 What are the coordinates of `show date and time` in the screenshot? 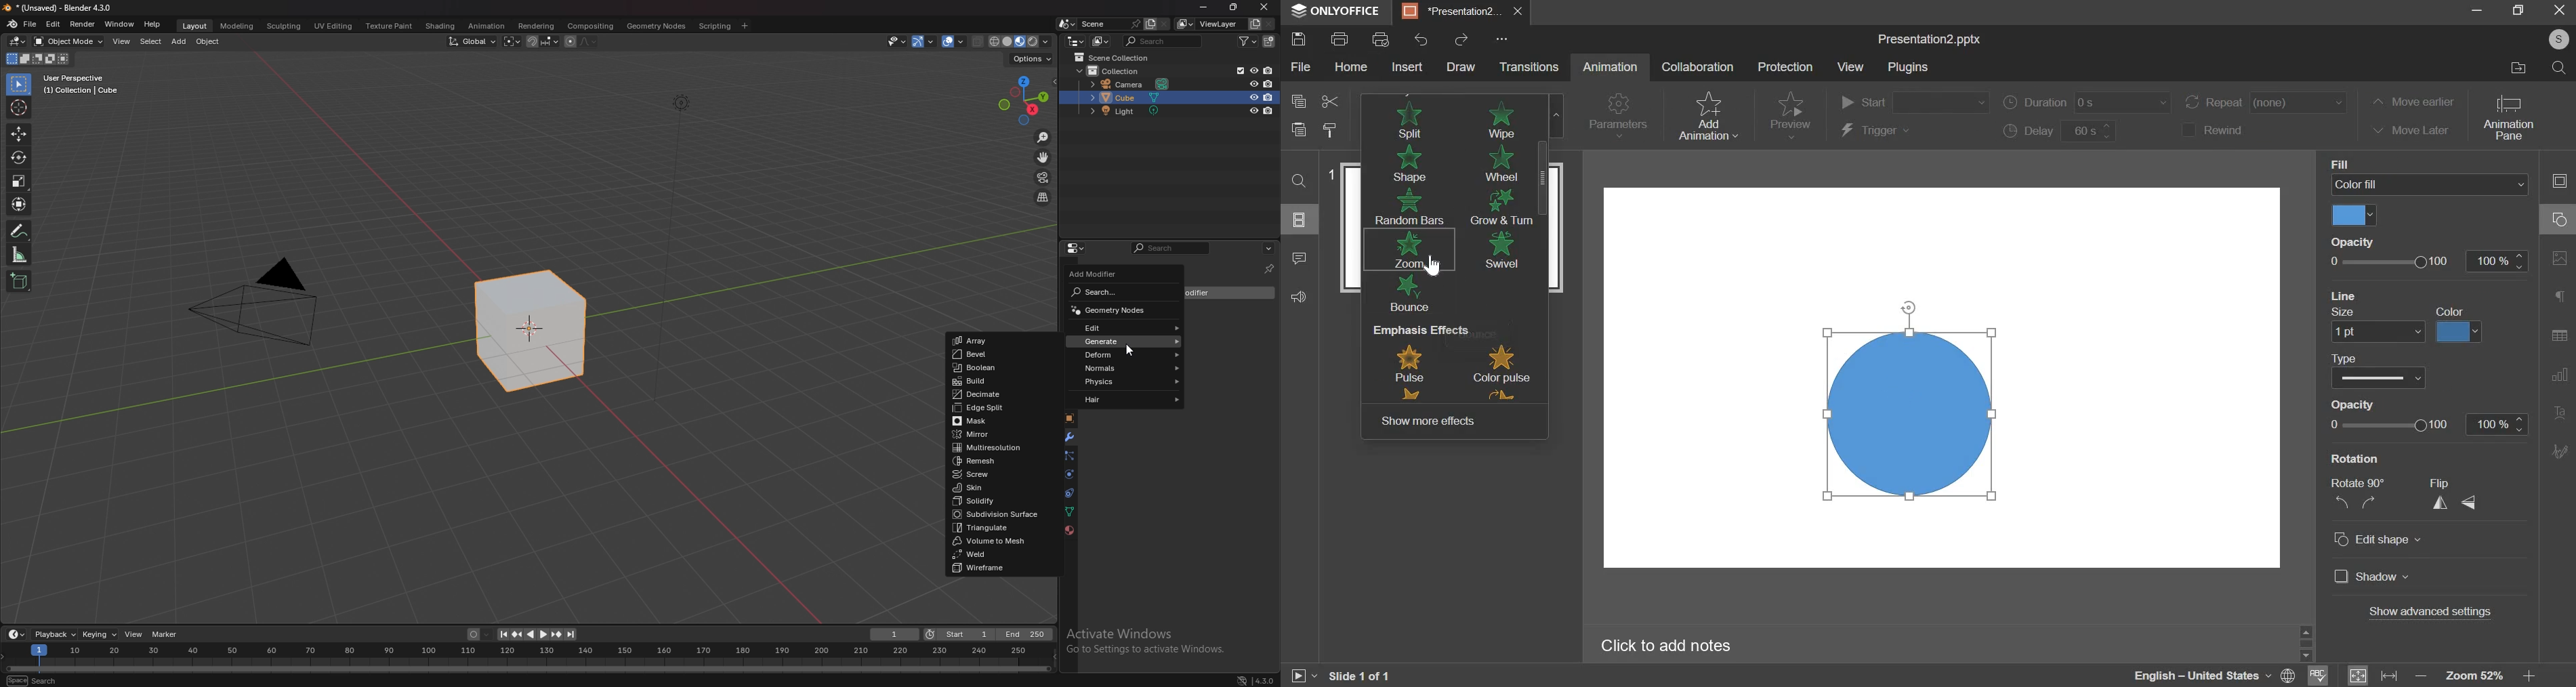 It's located at (2388, 403).